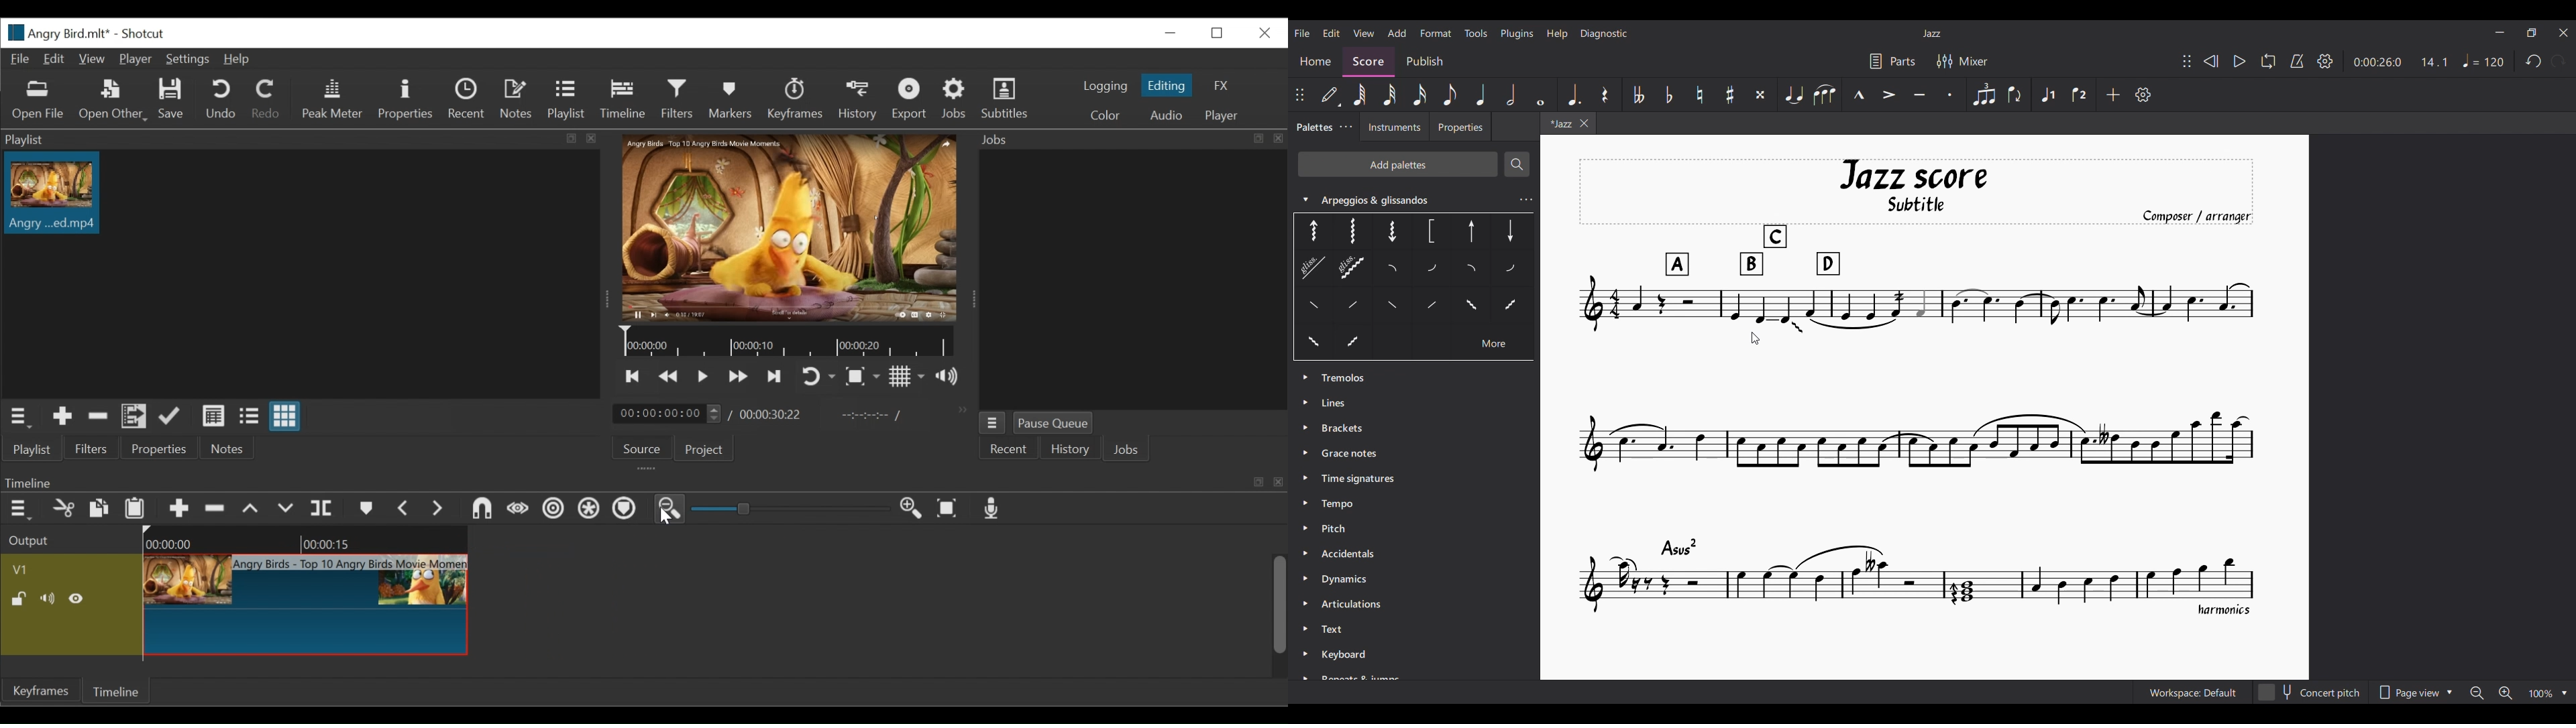 The width and height of the screenshot is (2576, 728). What do you see at coordinates (113, 101) in the screenshot?
I see `Open Other` at bounding box center [113, 101].